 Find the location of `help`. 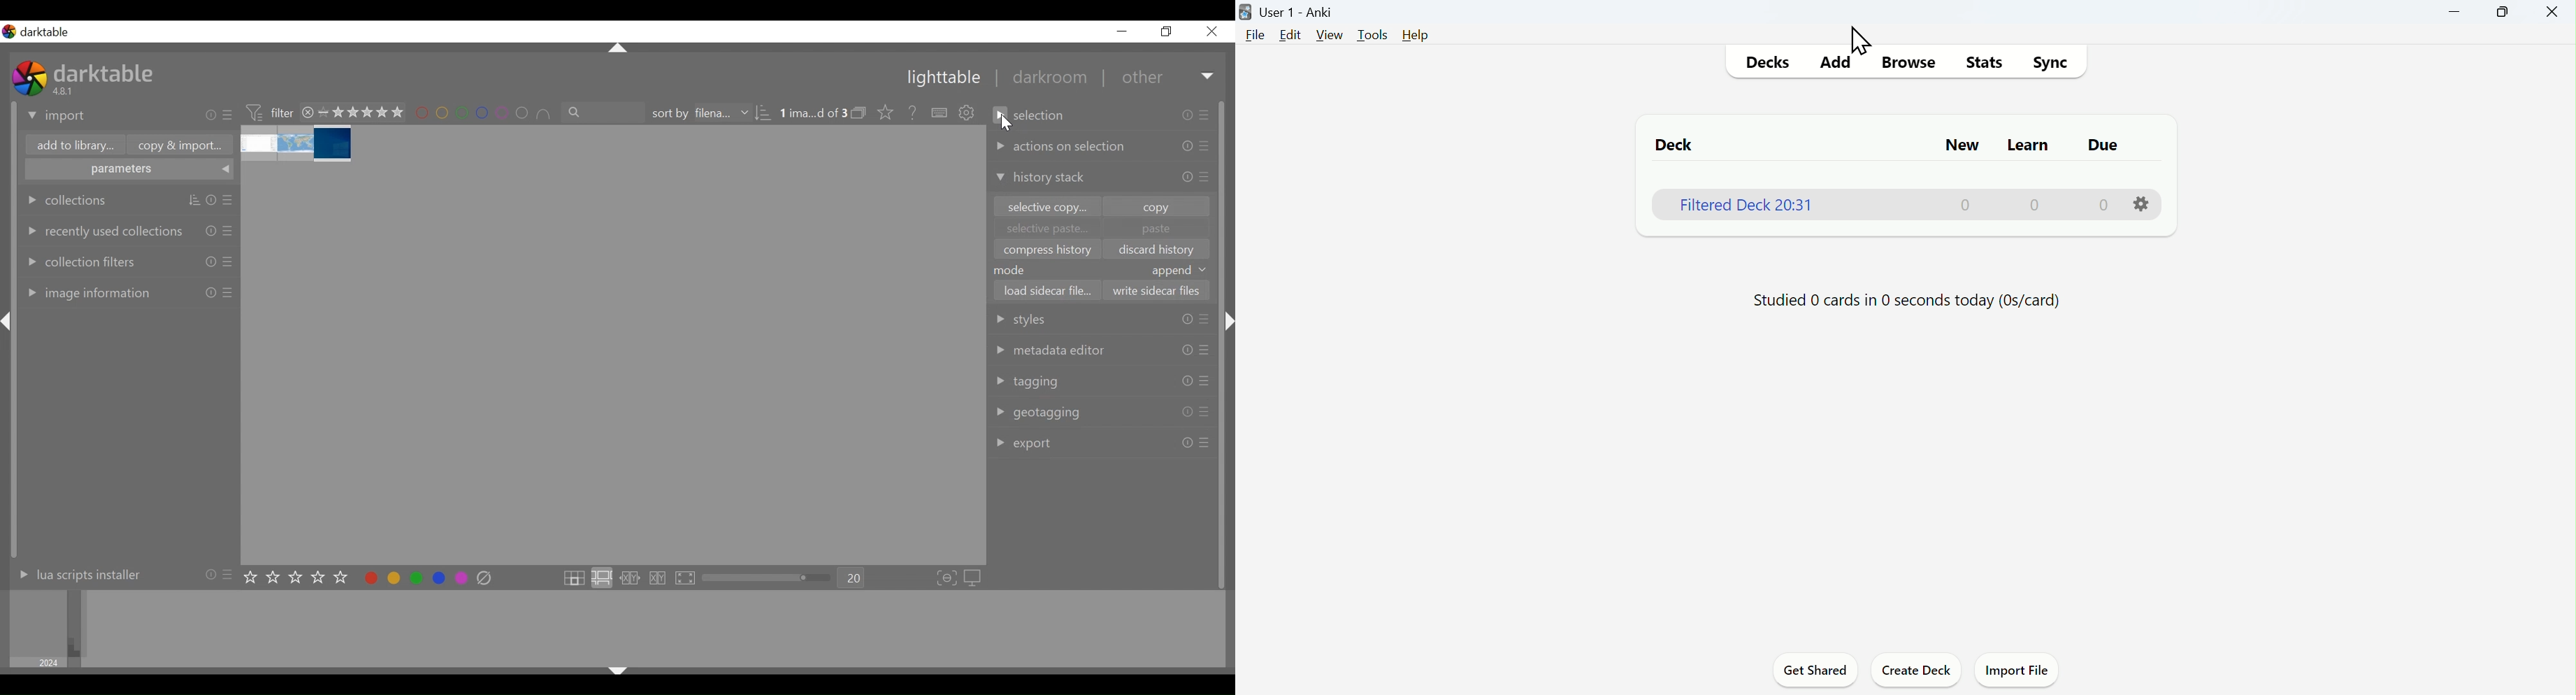

help is located at coordinates (908, 113).